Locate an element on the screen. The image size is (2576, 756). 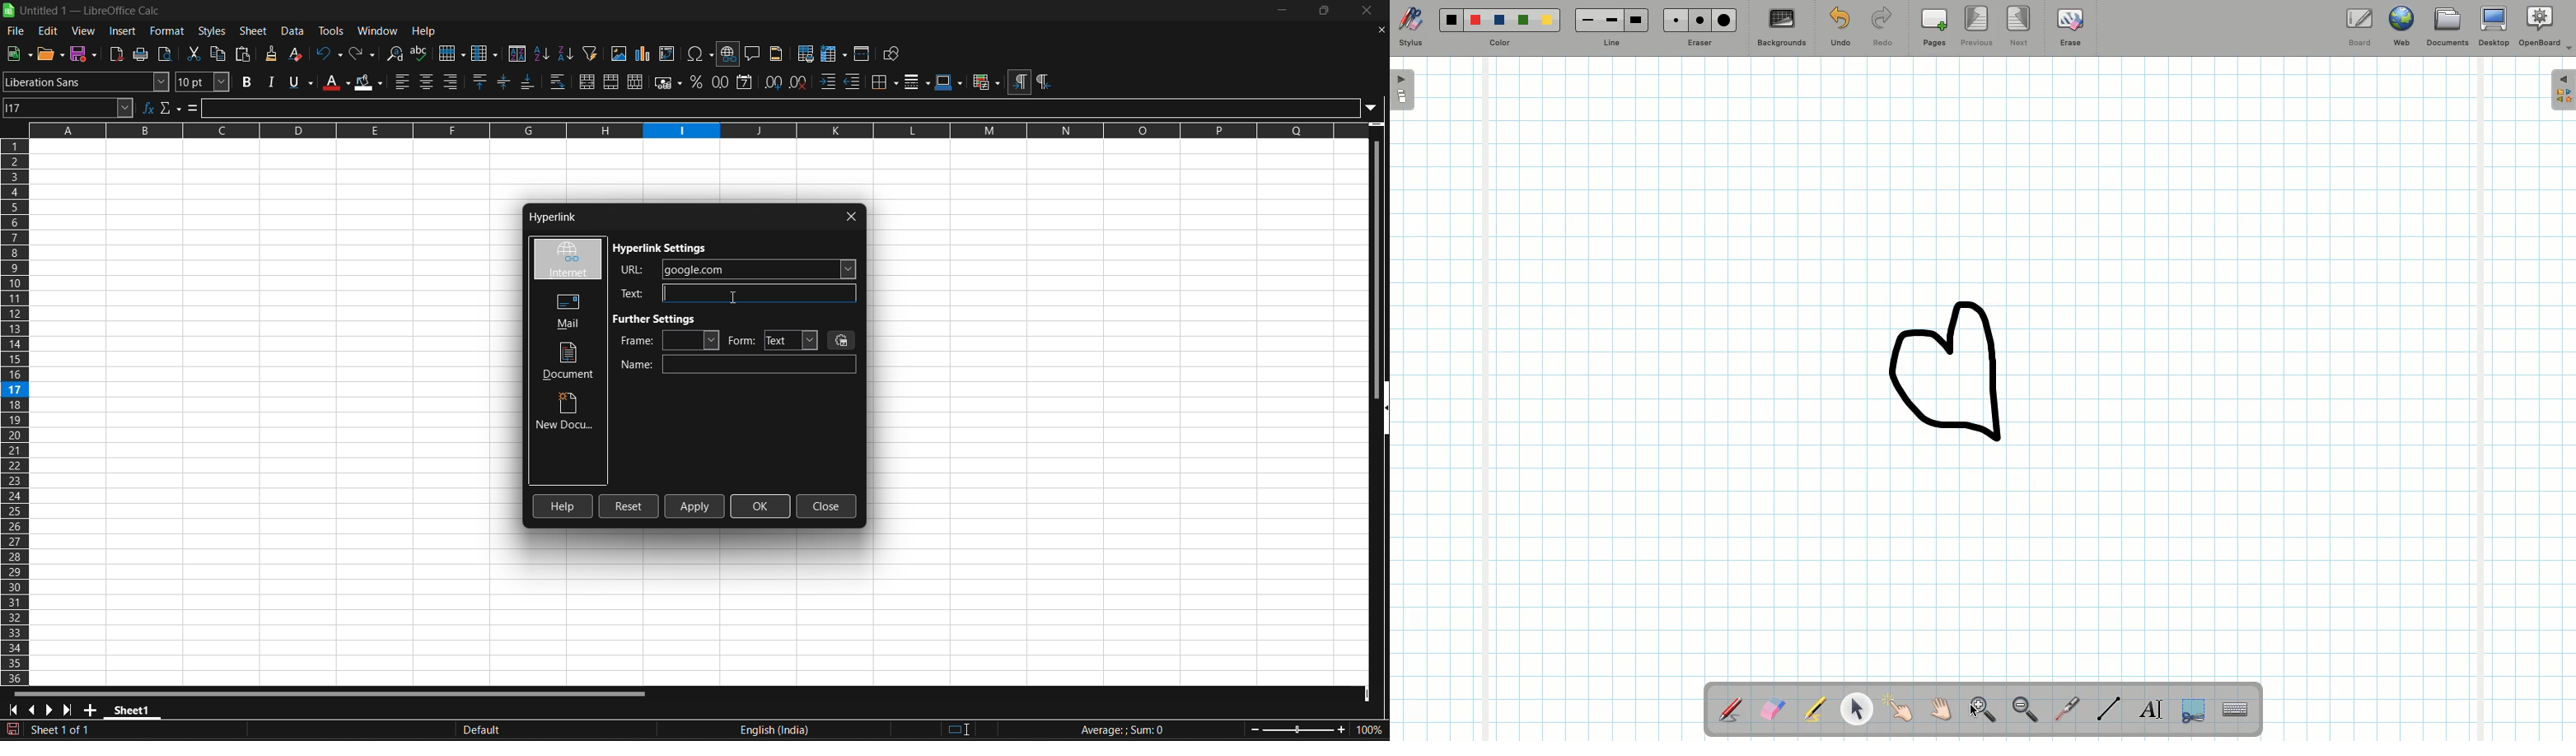
sort descending is located at coordinates (567, 53).